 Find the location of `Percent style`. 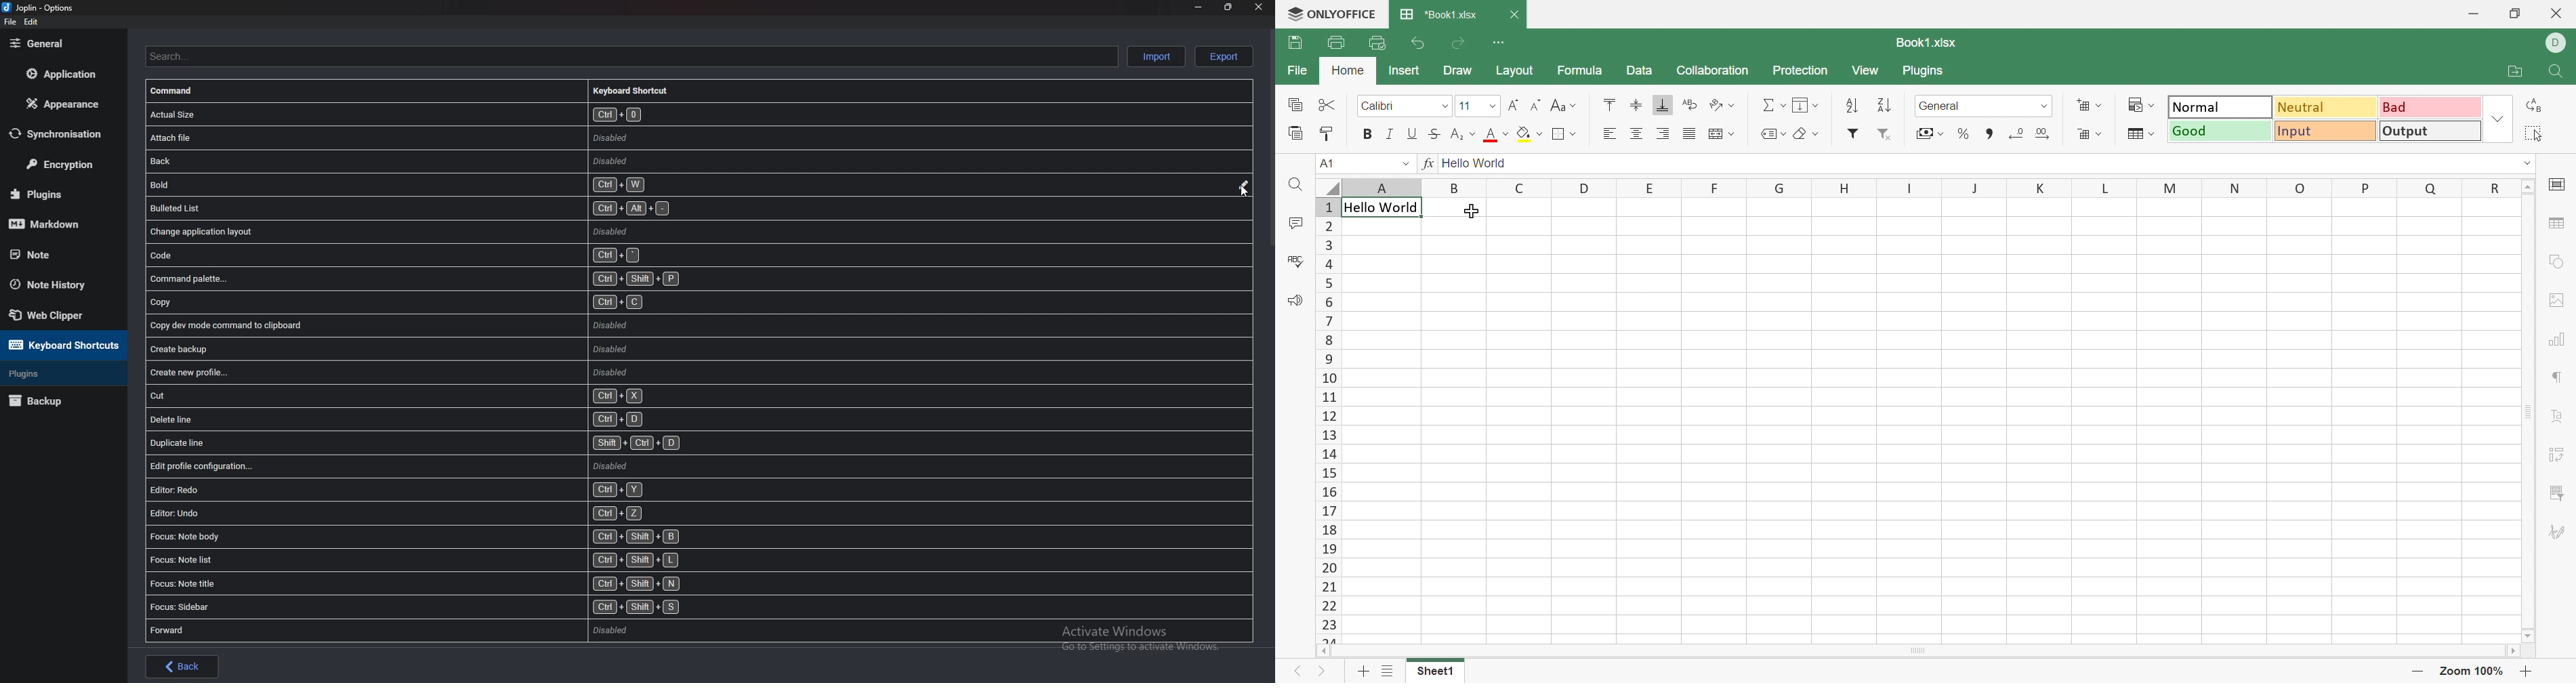

Percent style is located at coordinates (1964, 133).